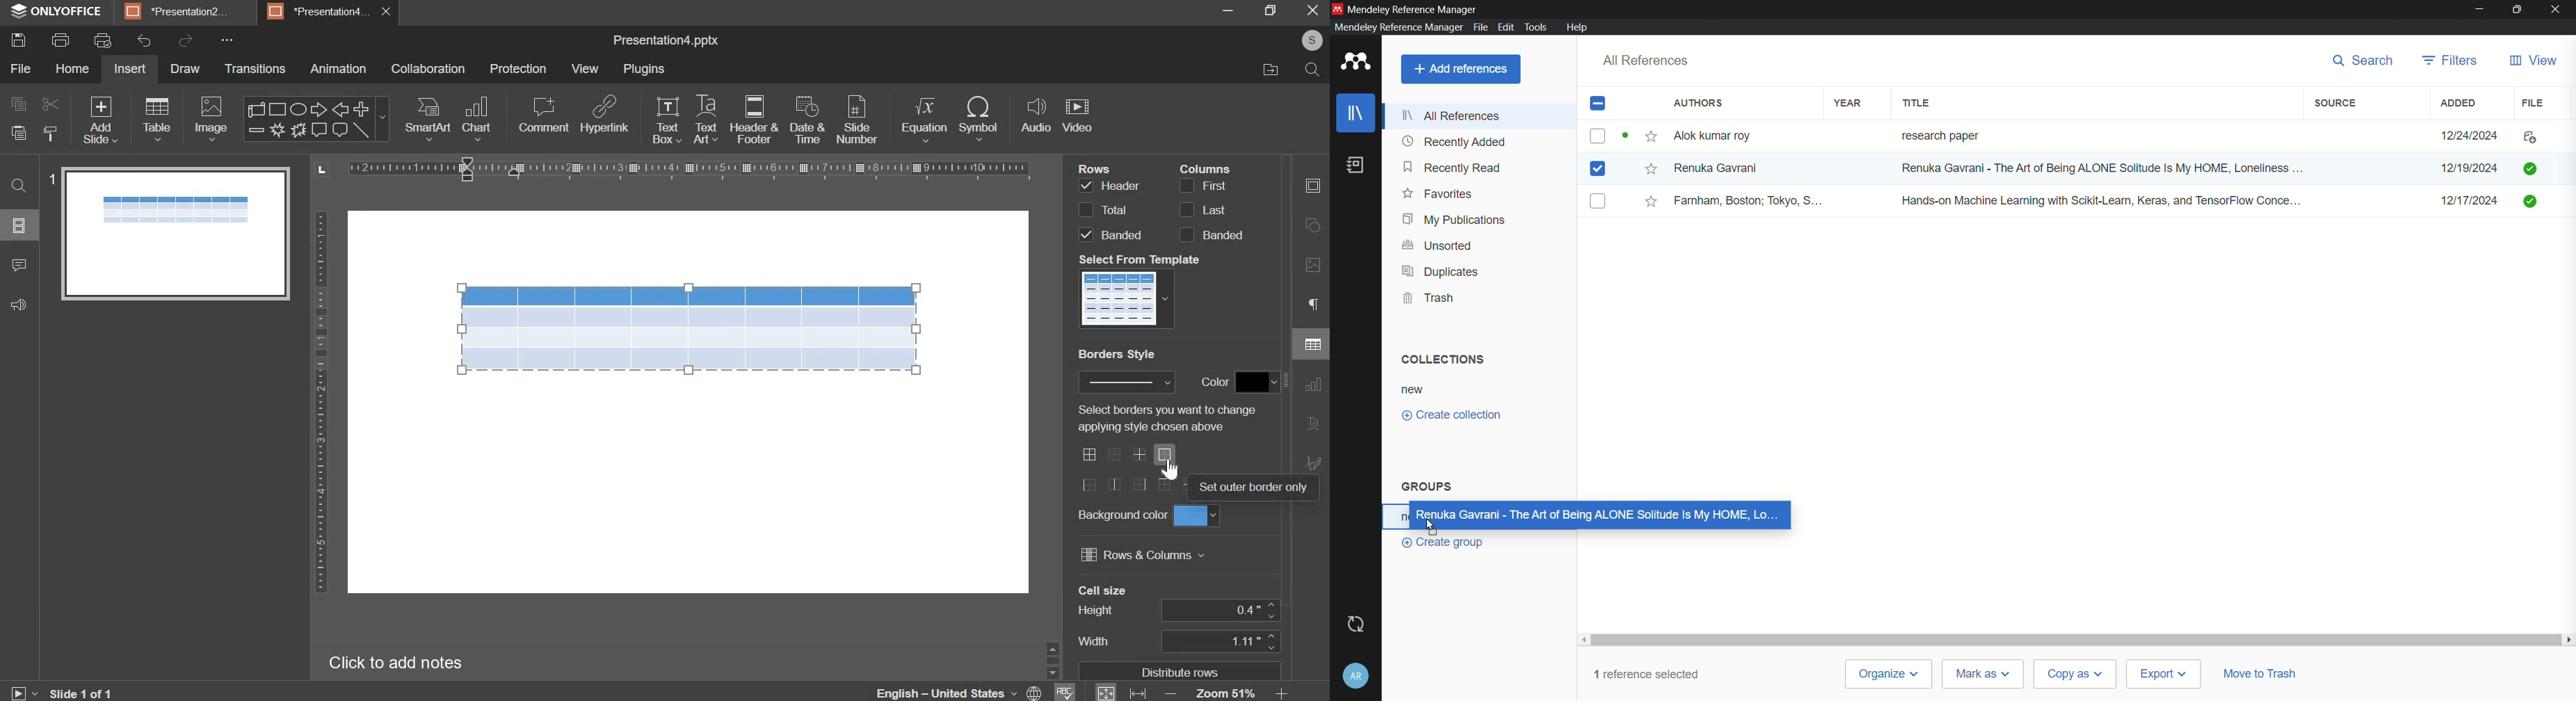 The height and width of the screenshot is (728, 2576). Describe the element at coordinates (2529, 167) in the screenshot. I see `Checked` at that location.